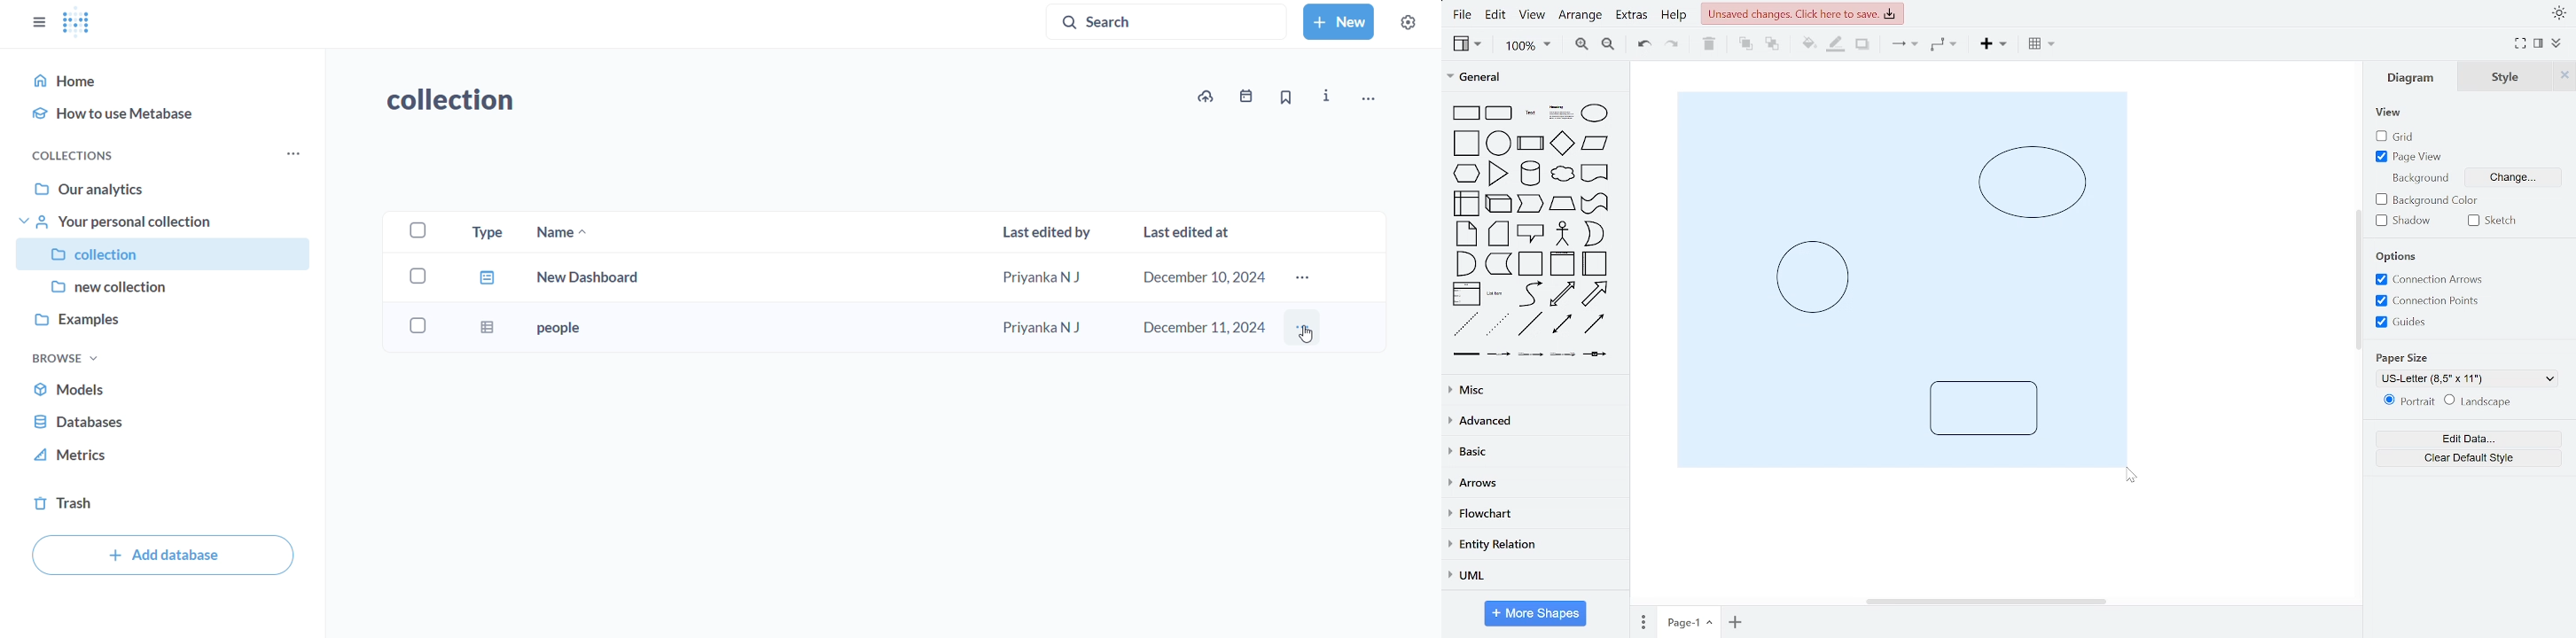  What do you see at coordinates (478, 275) in the screenshot?
I see `file` at bounding box center [478, 275].